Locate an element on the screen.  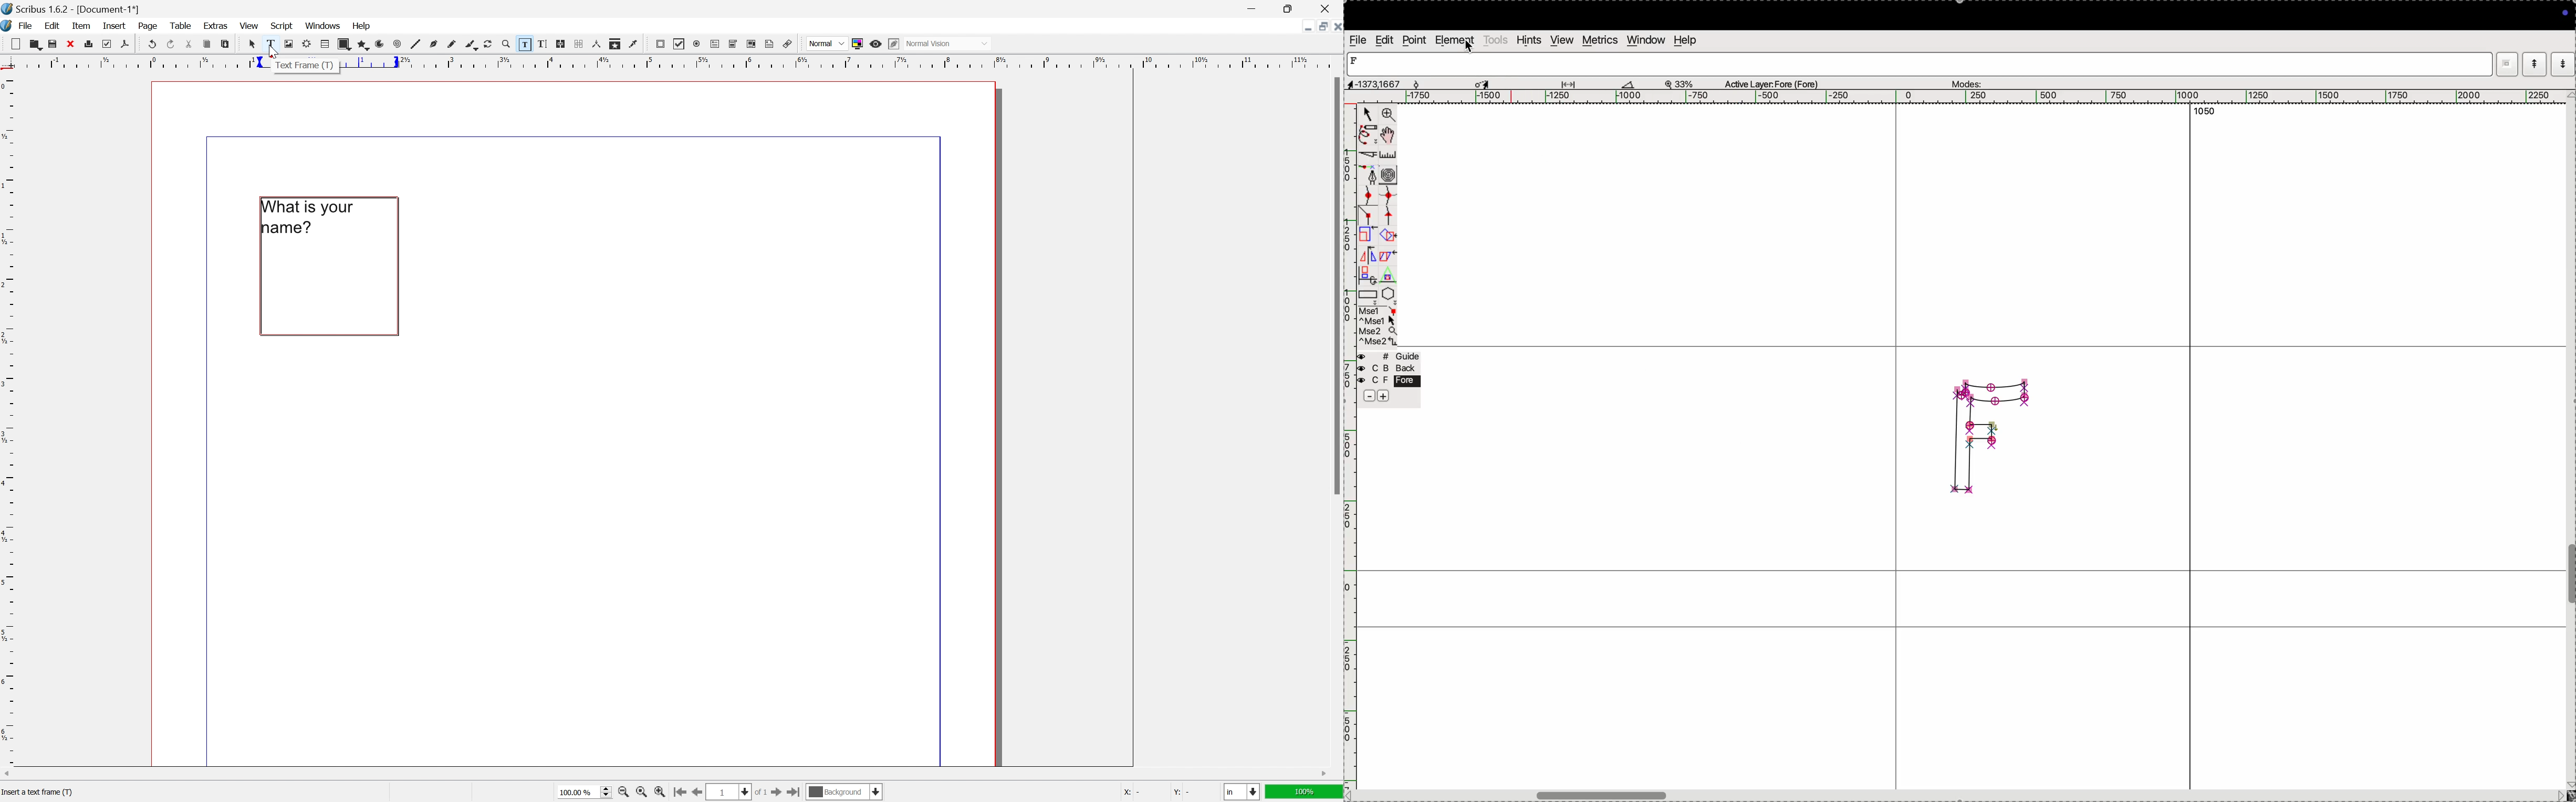
go to last page is located at coordinates (797, 795).